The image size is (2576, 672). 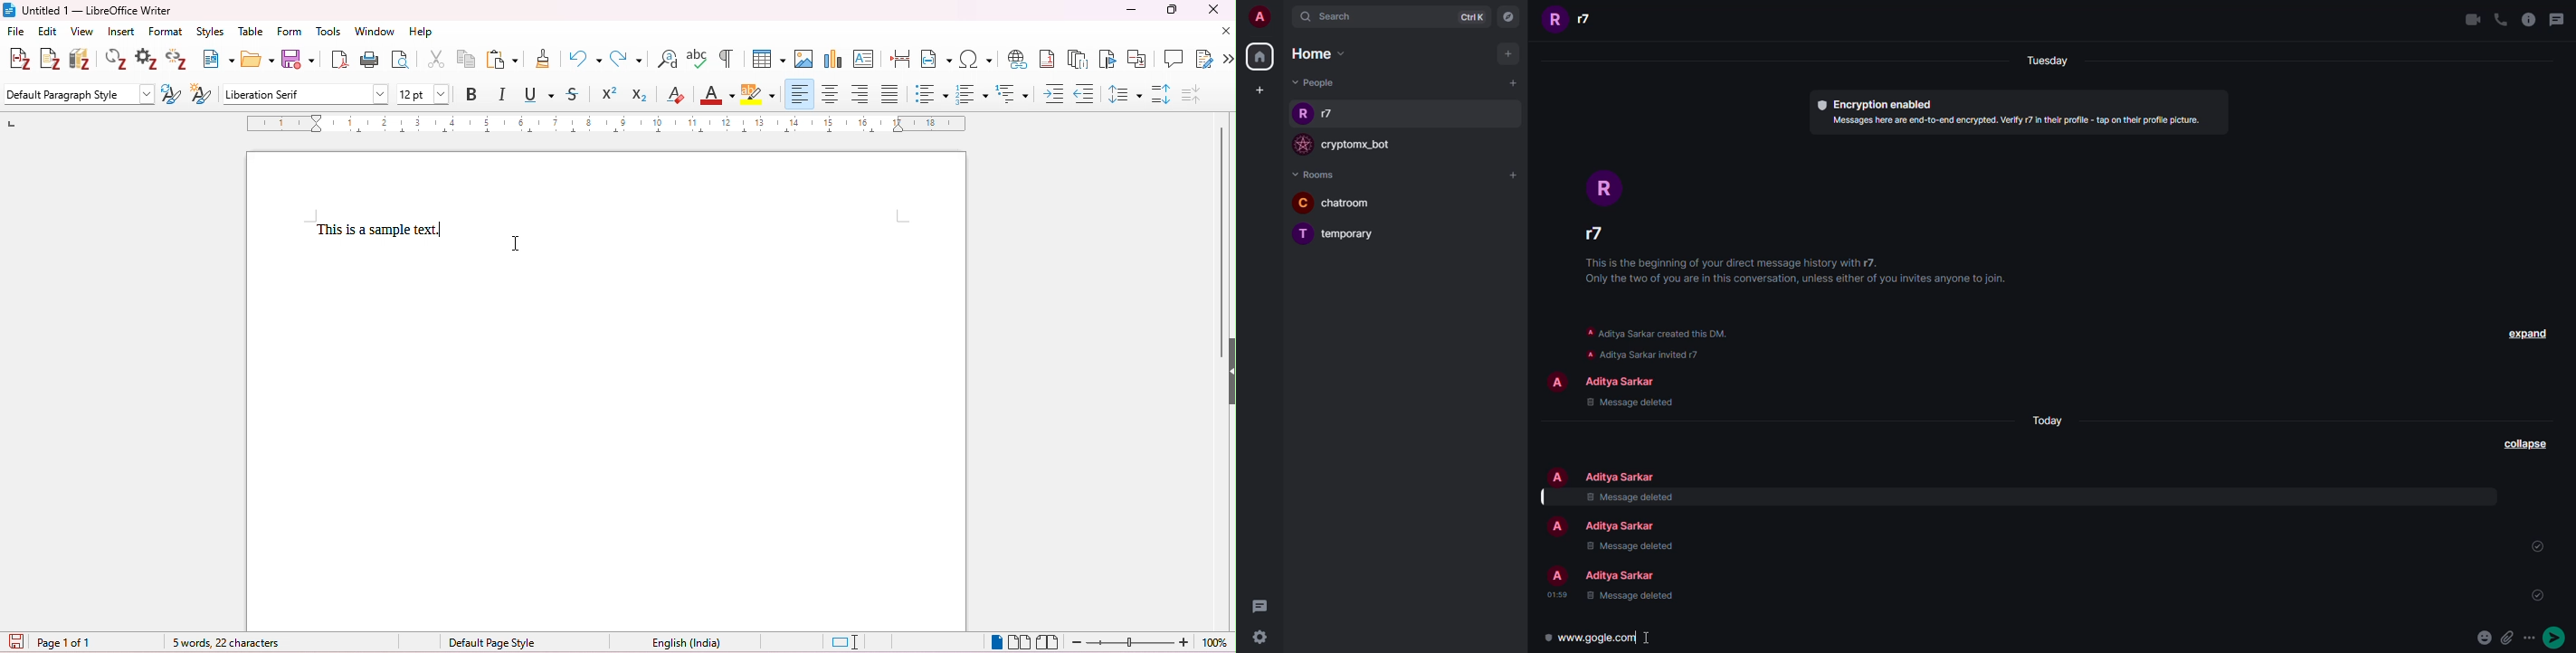 I want to click on add, so click(x=1507, y=54).